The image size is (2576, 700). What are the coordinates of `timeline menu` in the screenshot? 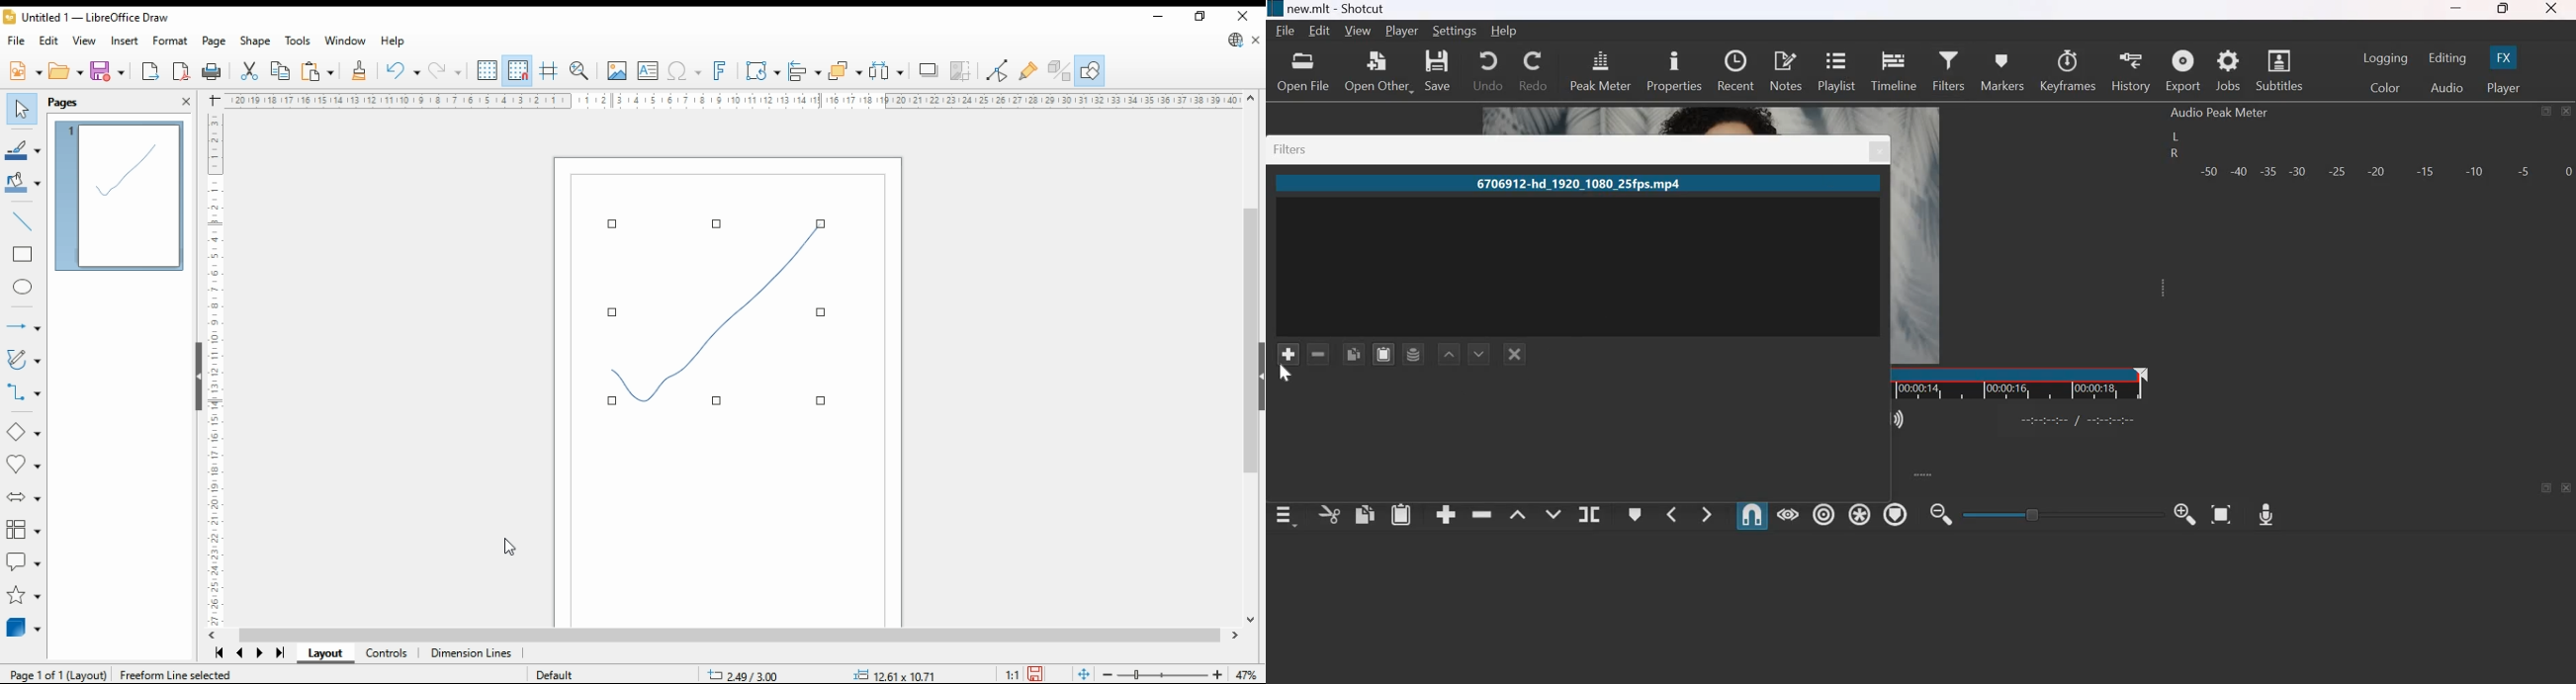 It's located at (1289, 515).